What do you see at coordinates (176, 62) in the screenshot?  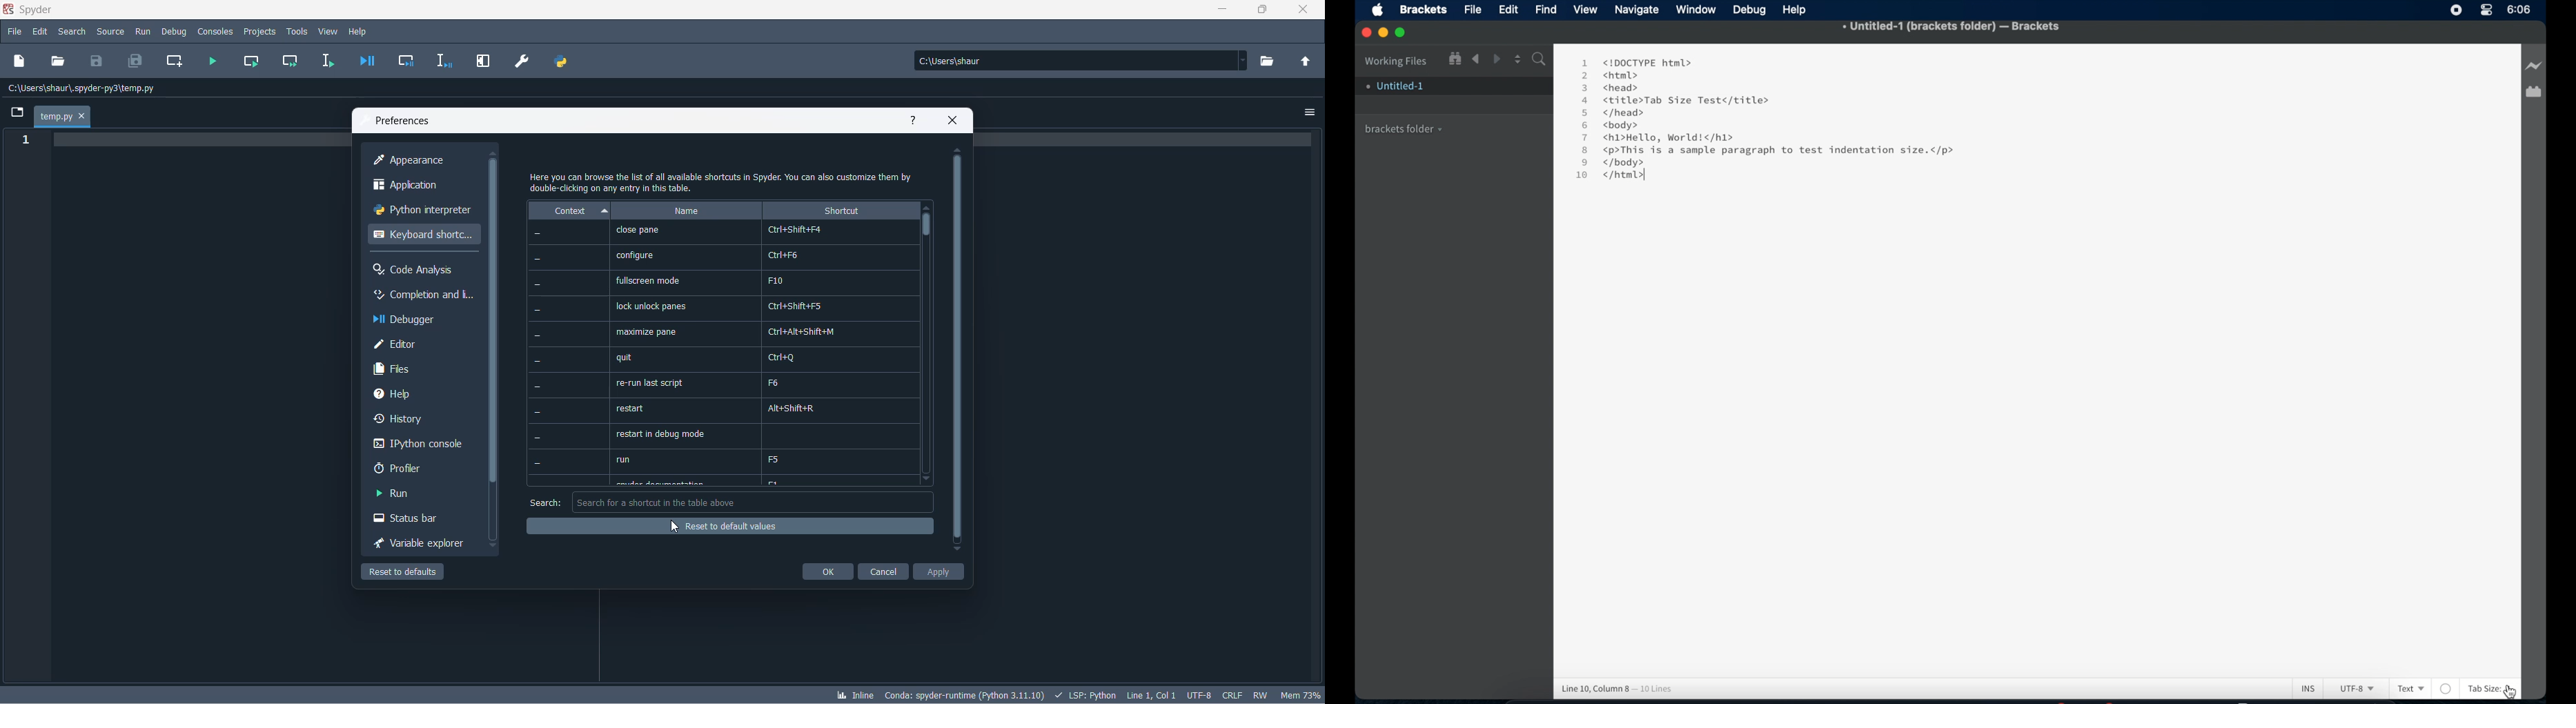 I see `create new cell` at bounding box center [176, 62].